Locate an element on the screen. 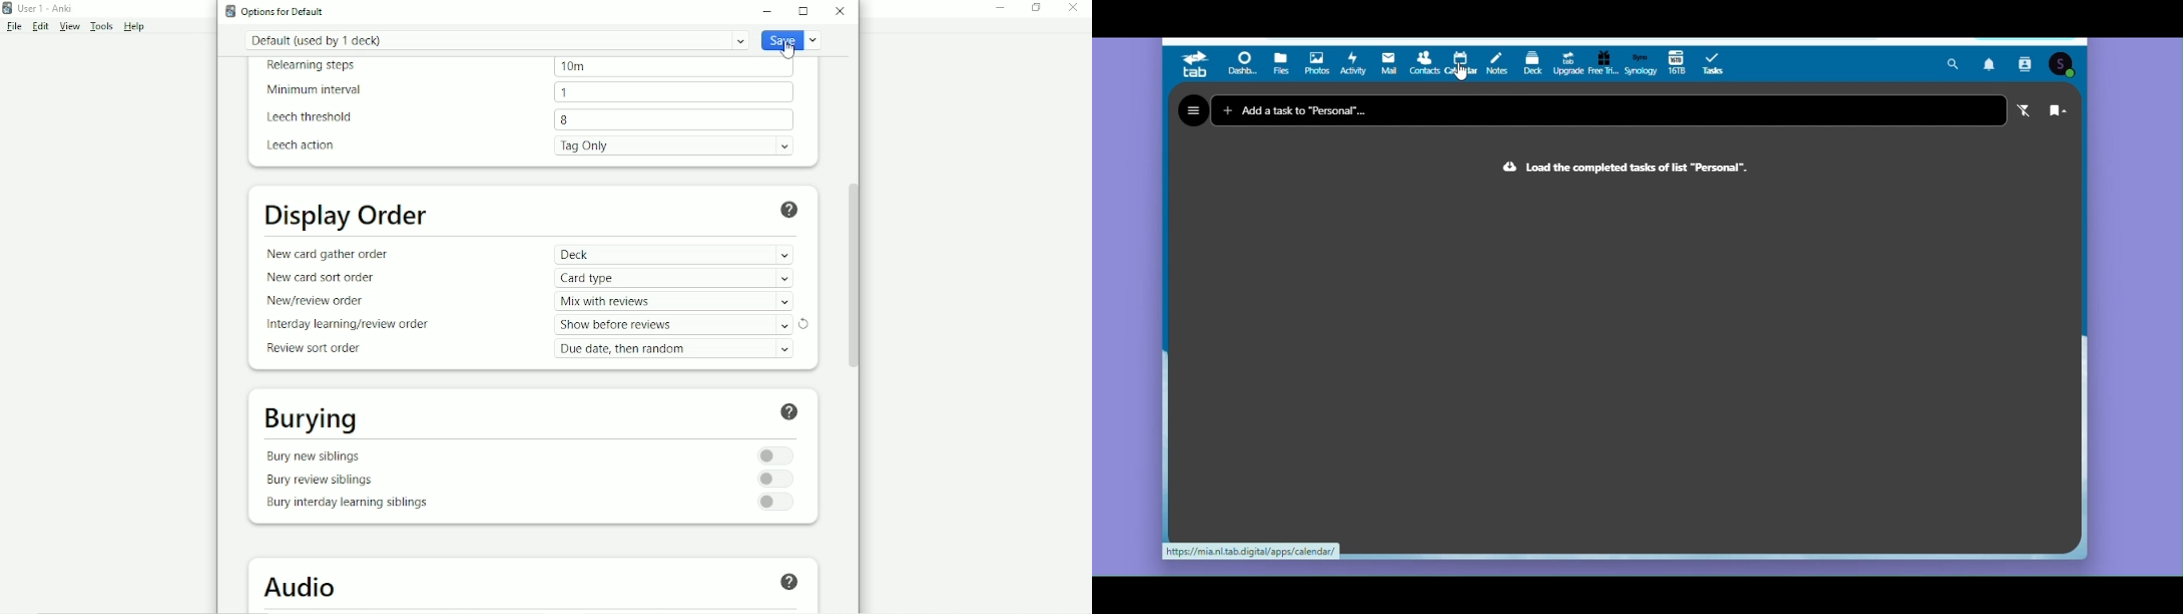  Interday learning/review order is located at coordinates (346, 325).